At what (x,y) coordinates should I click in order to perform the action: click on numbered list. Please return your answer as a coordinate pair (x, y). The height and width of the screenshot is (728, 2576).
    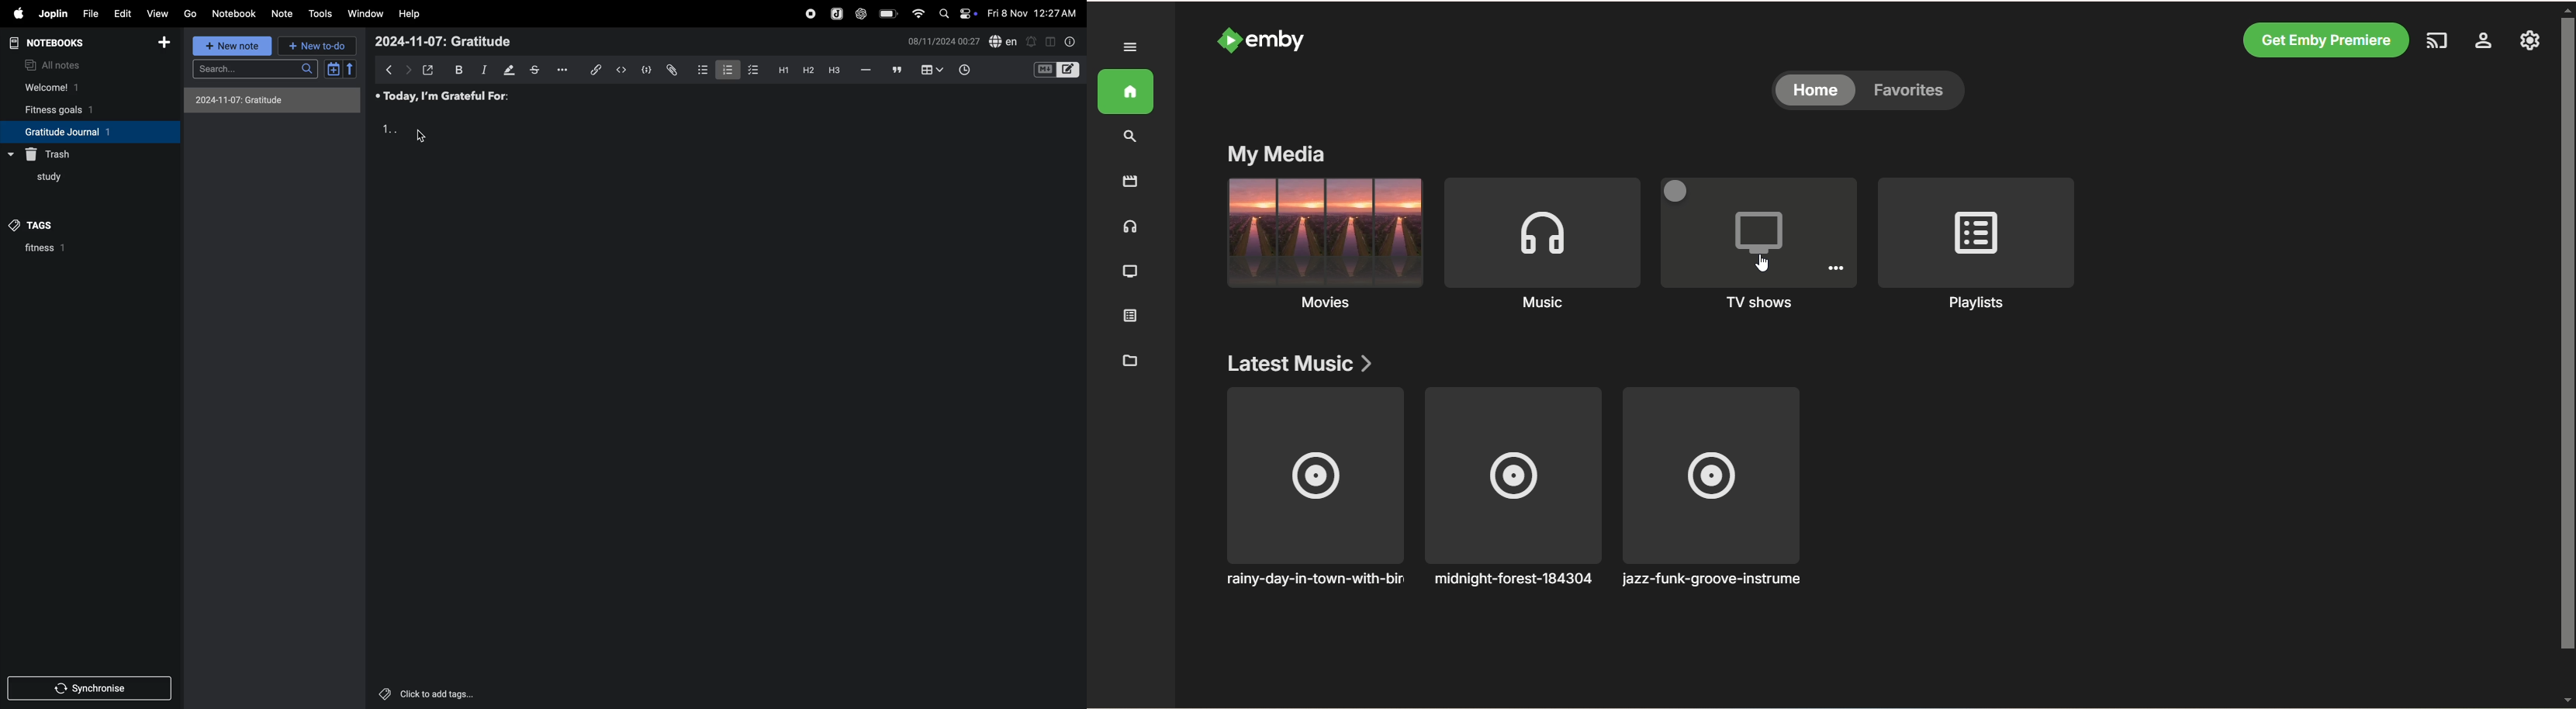
    Looking at the image, I should click on (724, 70).